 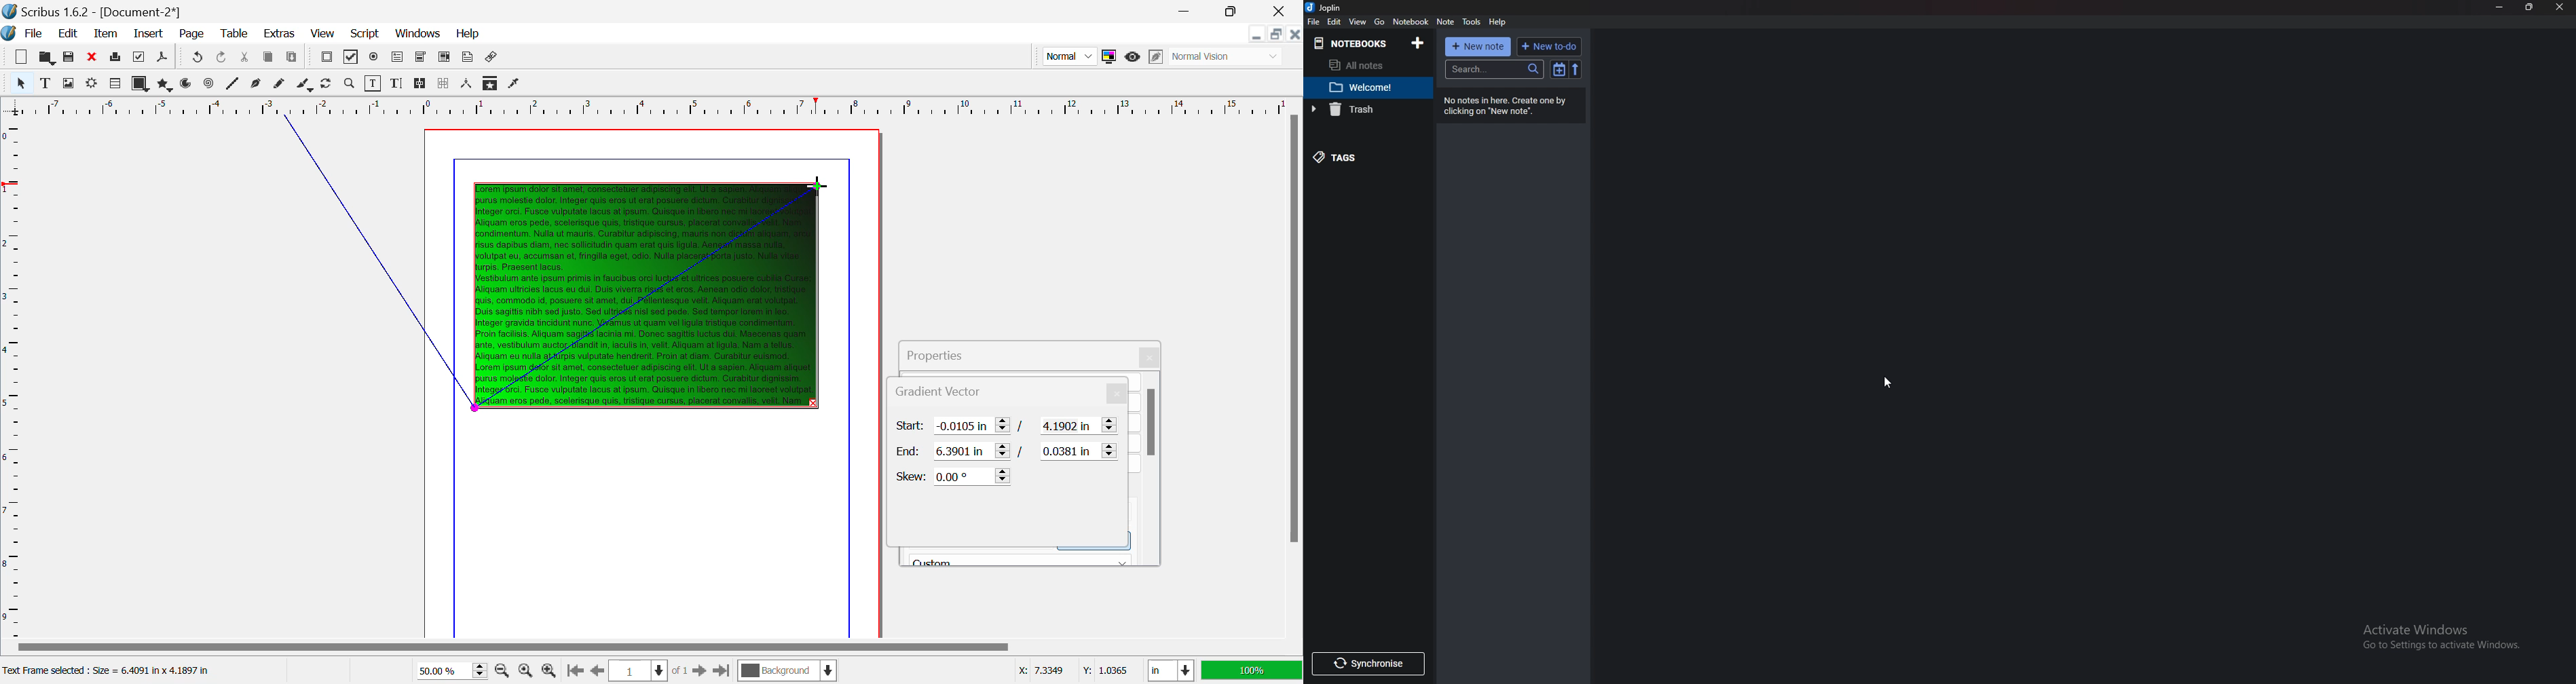 What do you see at coordinates (191, 35) in the screenshot?
I see `Page` at bounding box center [191, 35].